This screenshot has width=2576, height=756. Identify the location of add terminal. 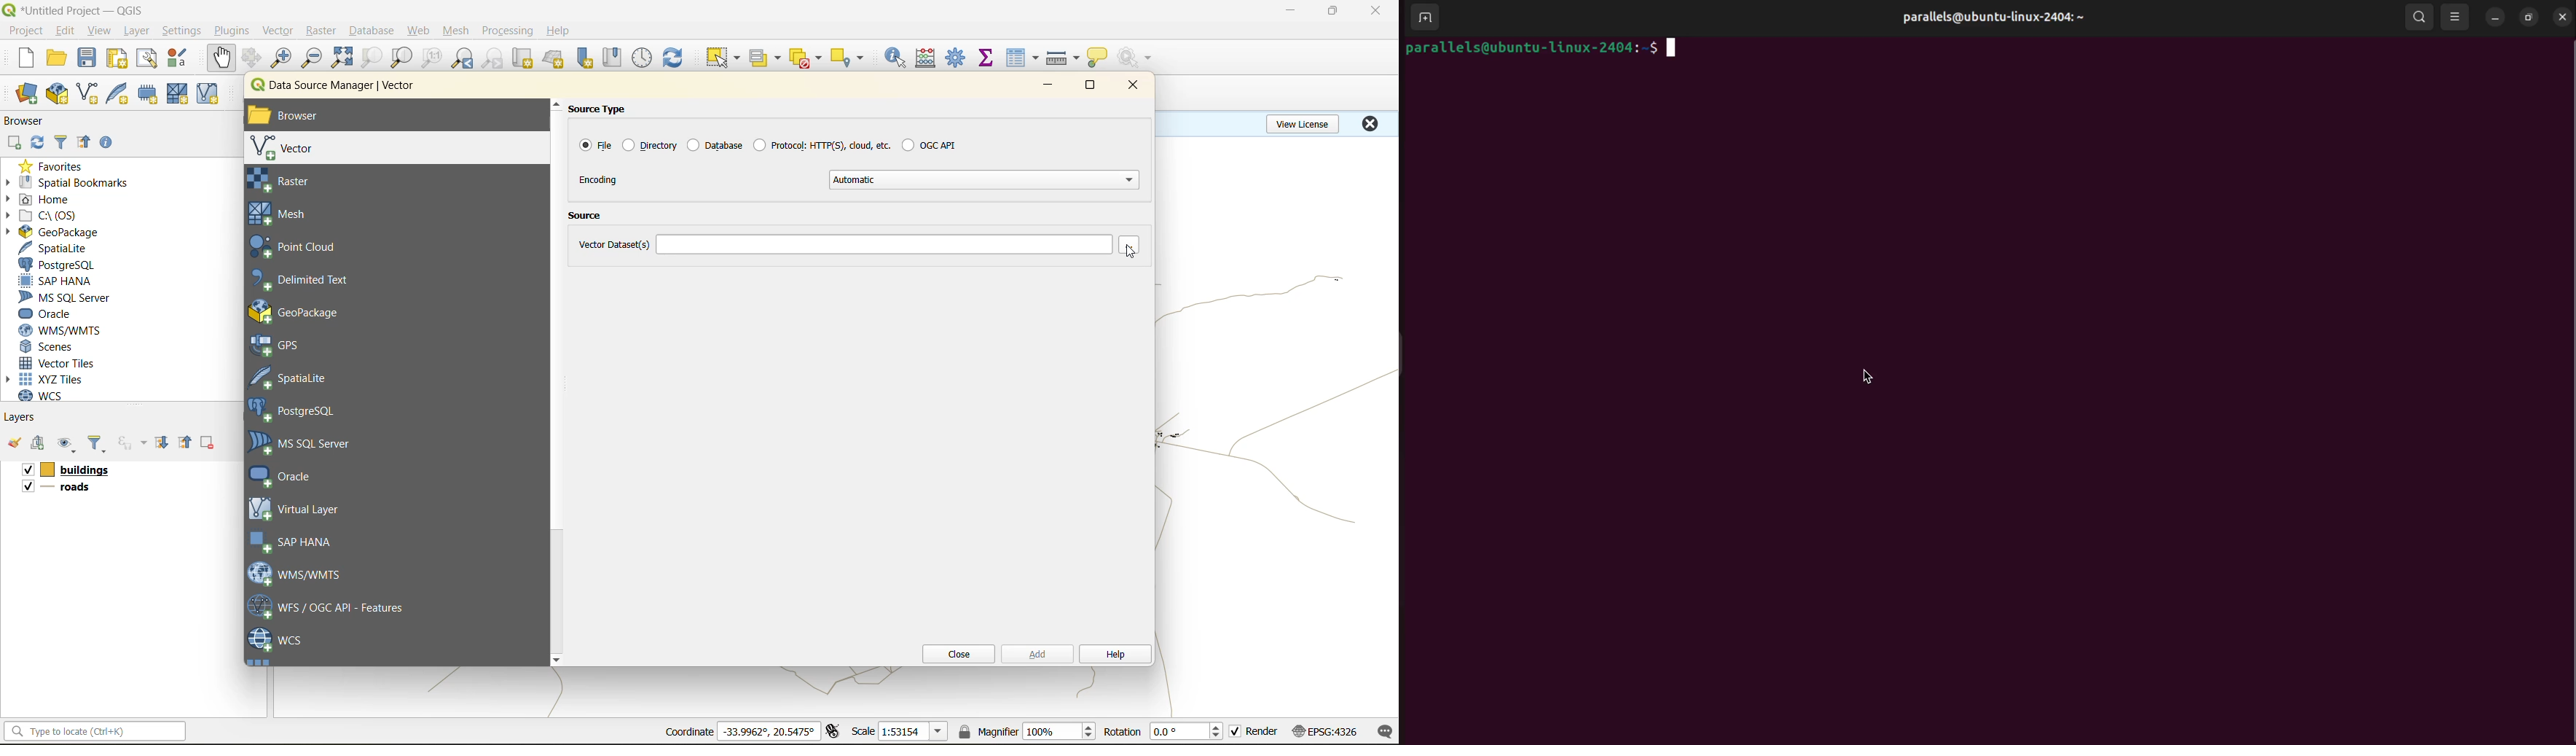
(1424, 18).